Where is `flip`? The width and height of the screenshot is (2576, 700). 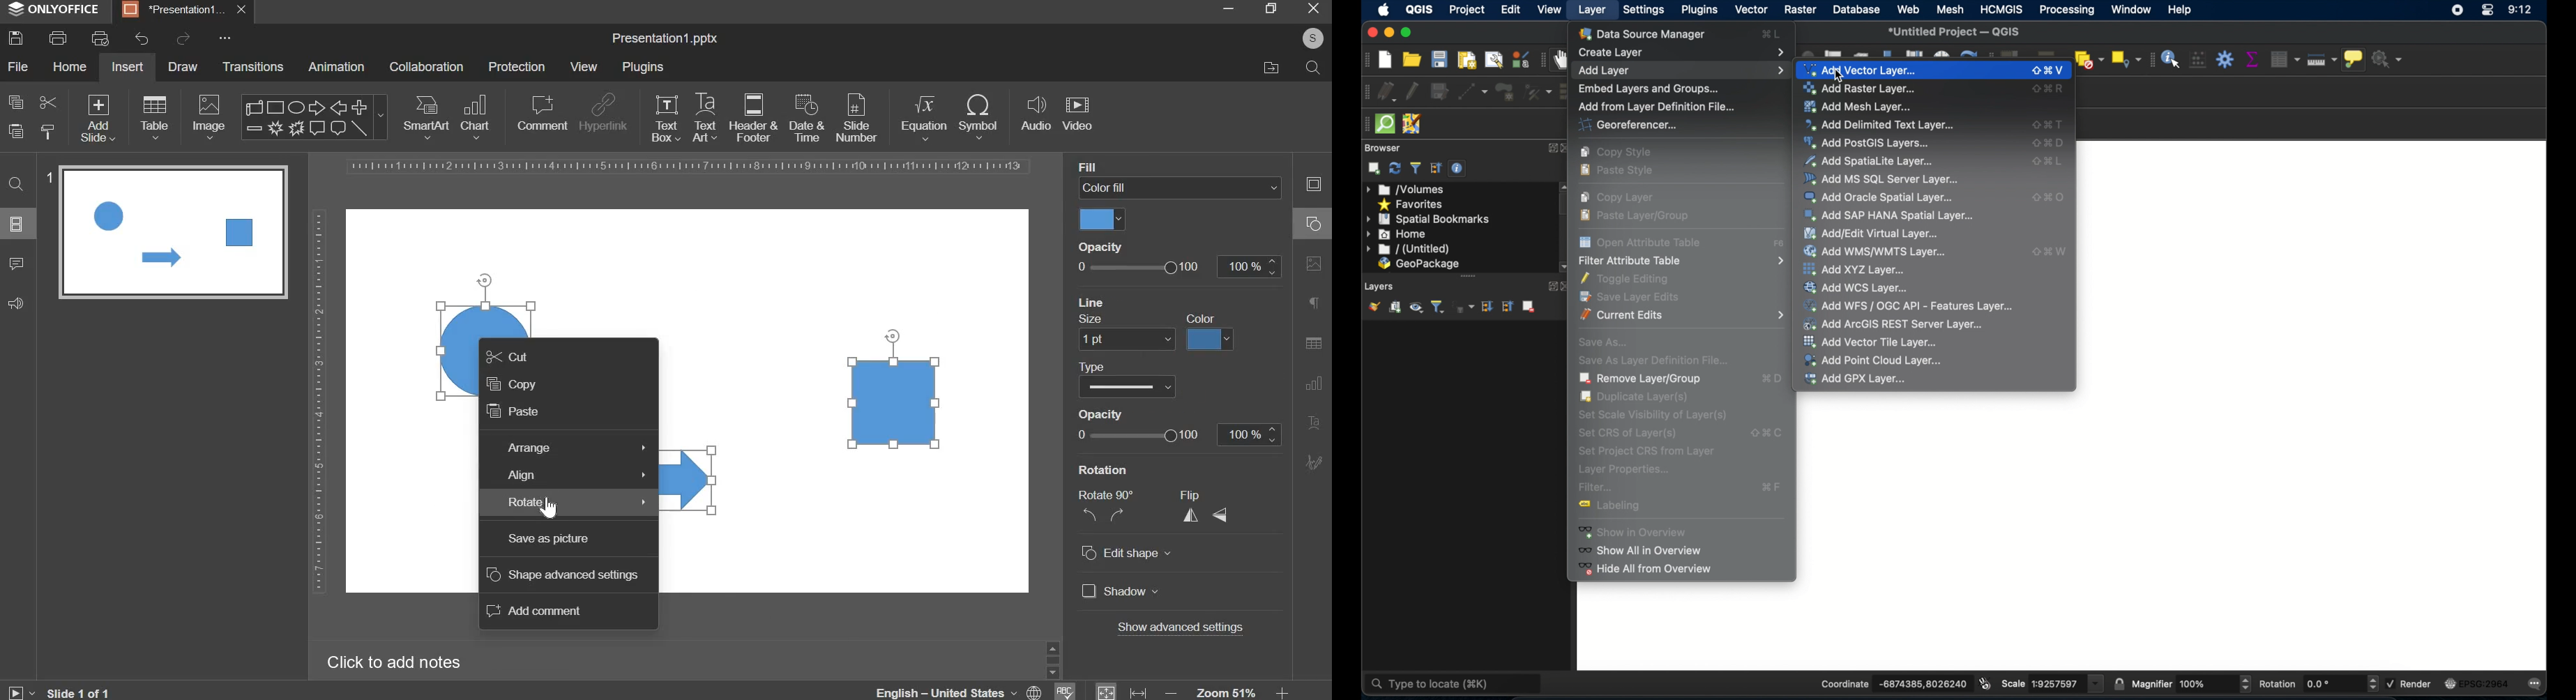
flip is located at coordinates (1198, 494).